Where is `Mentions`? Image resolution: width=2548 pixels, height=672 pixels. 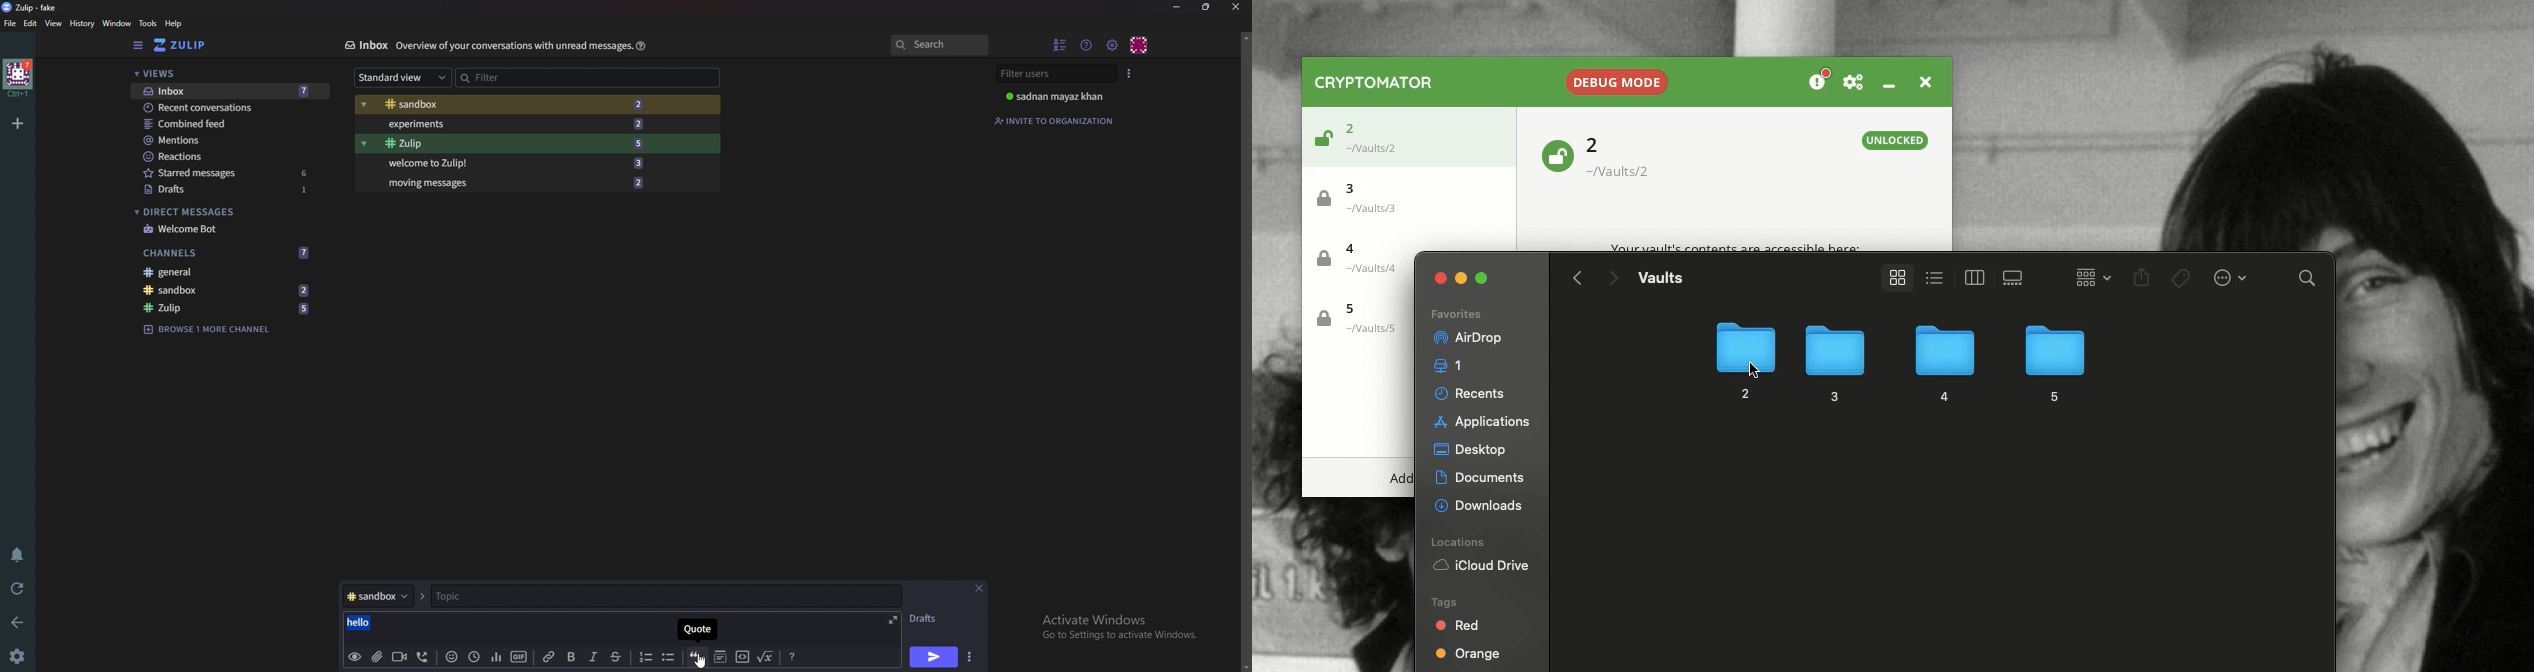 Mentions is located at coordinates (223, 142).